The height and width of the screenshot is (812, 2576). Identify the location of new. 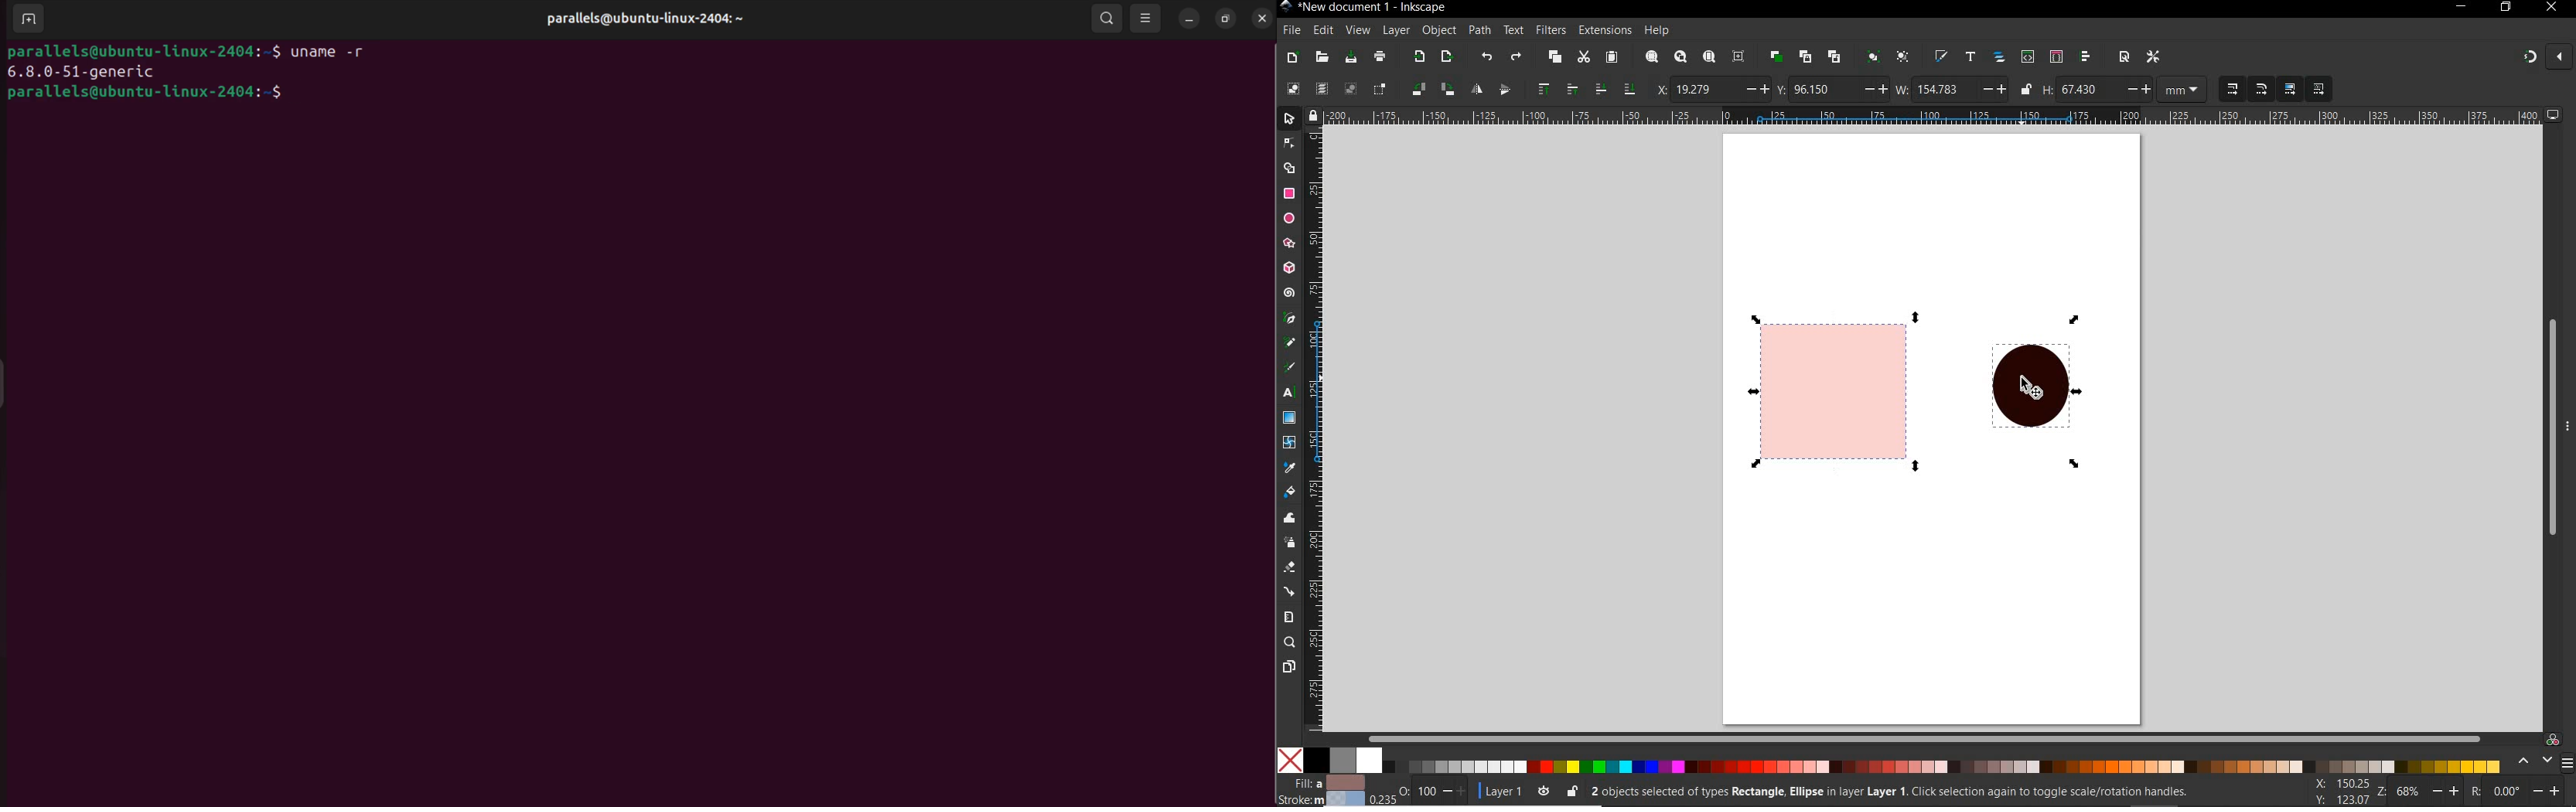
(1292, 59).